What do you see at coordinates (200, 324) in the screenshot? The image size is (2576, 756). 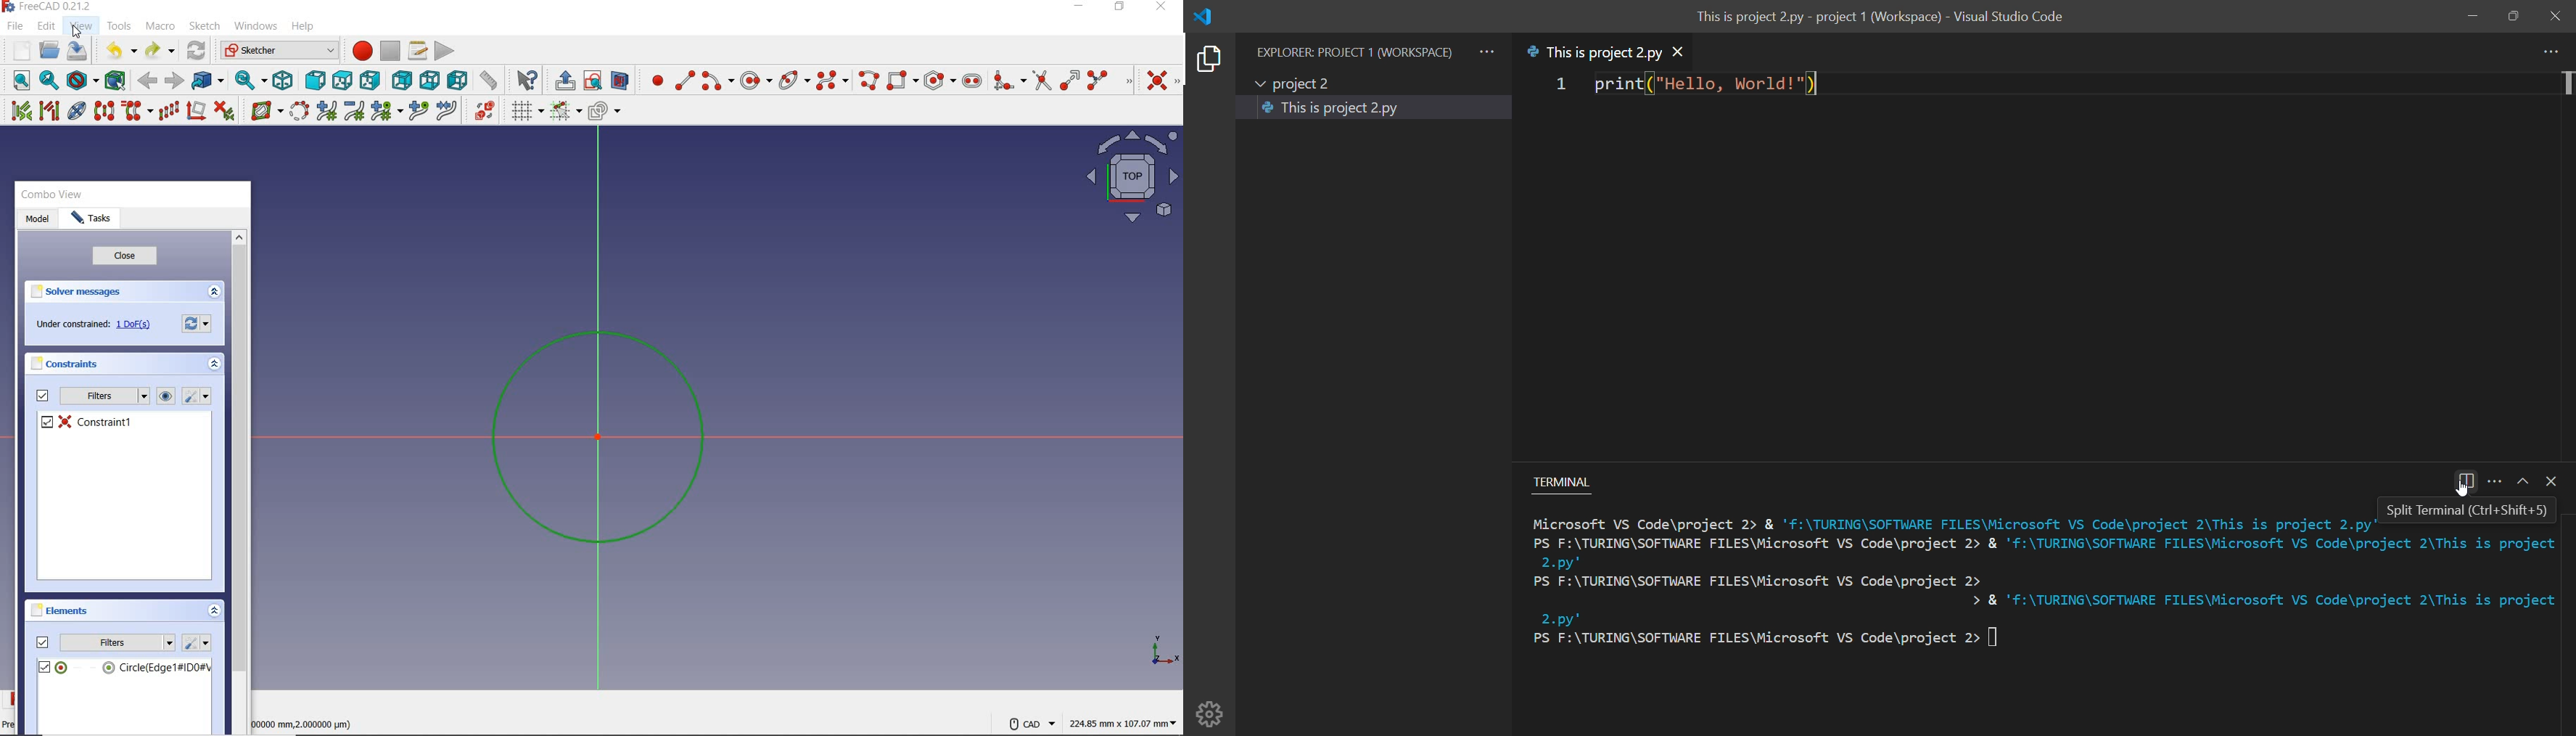 I see `forces recomputation of active document` at bounding box center [200, 324].